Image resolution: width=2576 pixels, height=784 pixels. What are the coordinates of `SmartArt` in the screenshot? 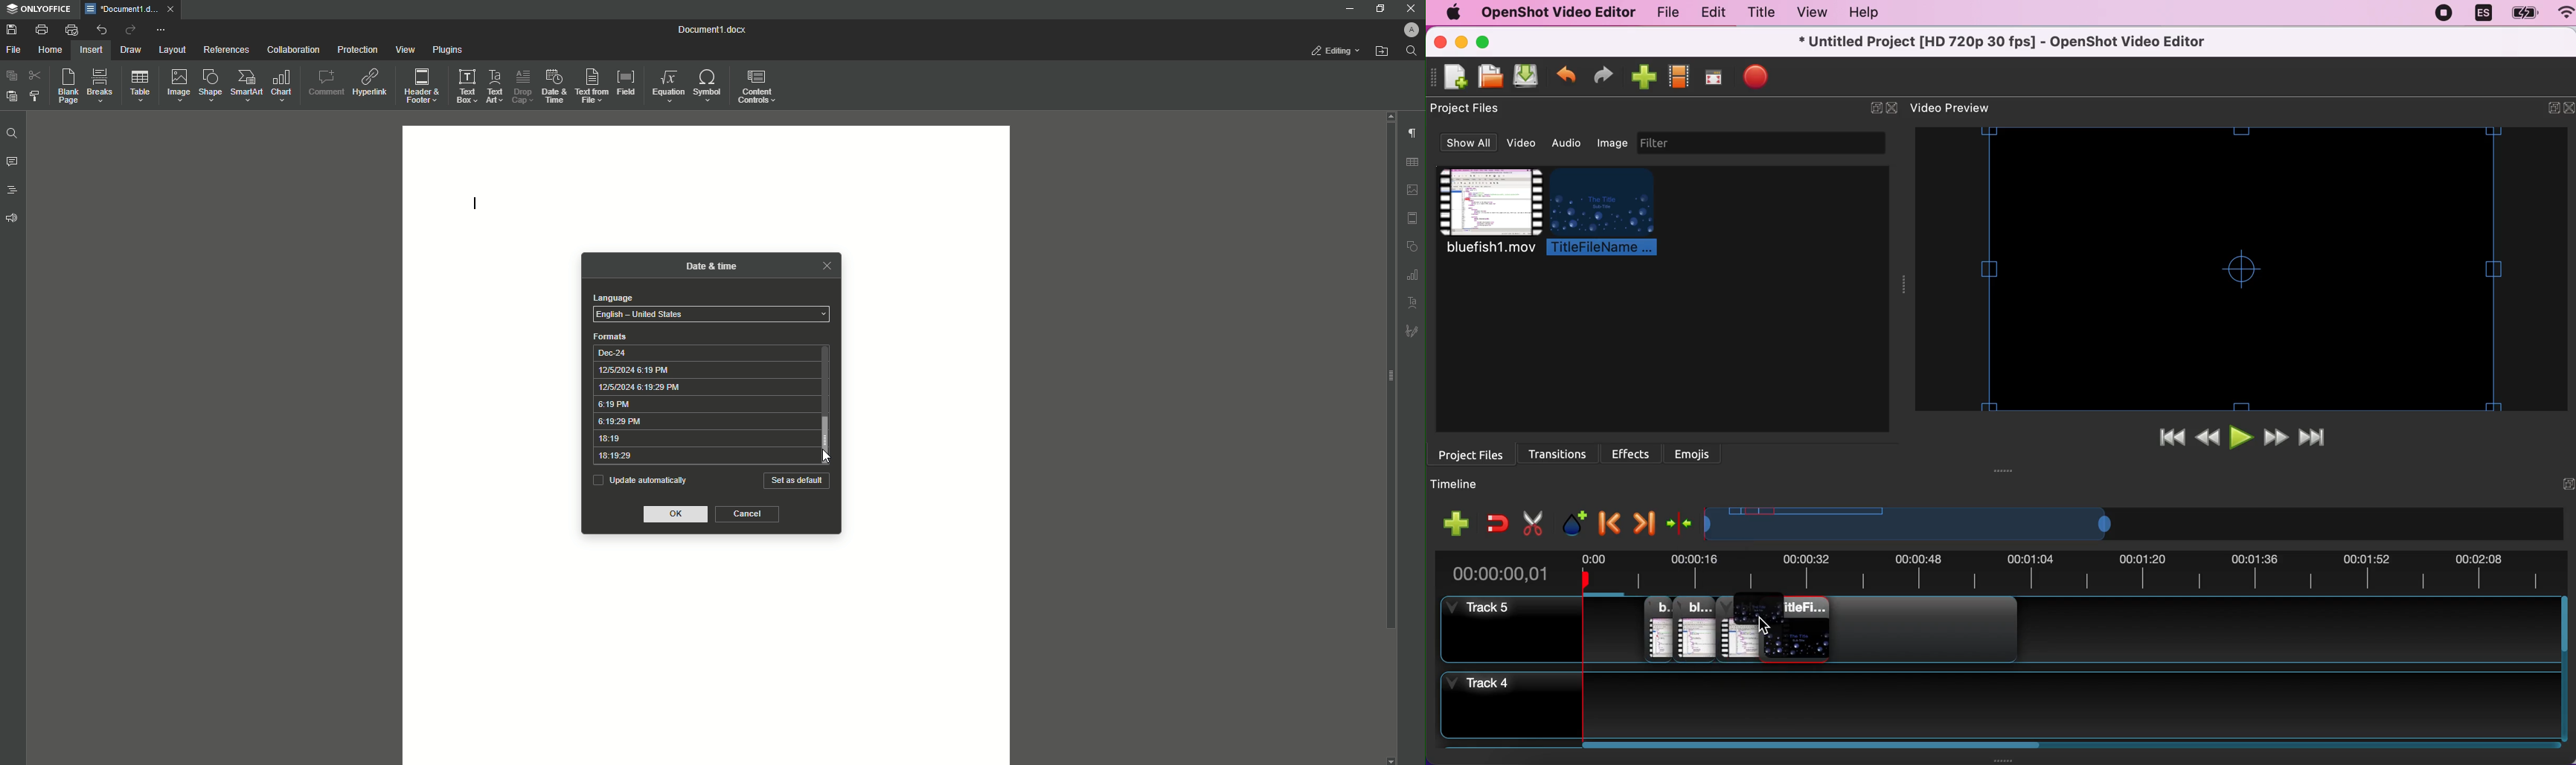 It's located at (244, 86).